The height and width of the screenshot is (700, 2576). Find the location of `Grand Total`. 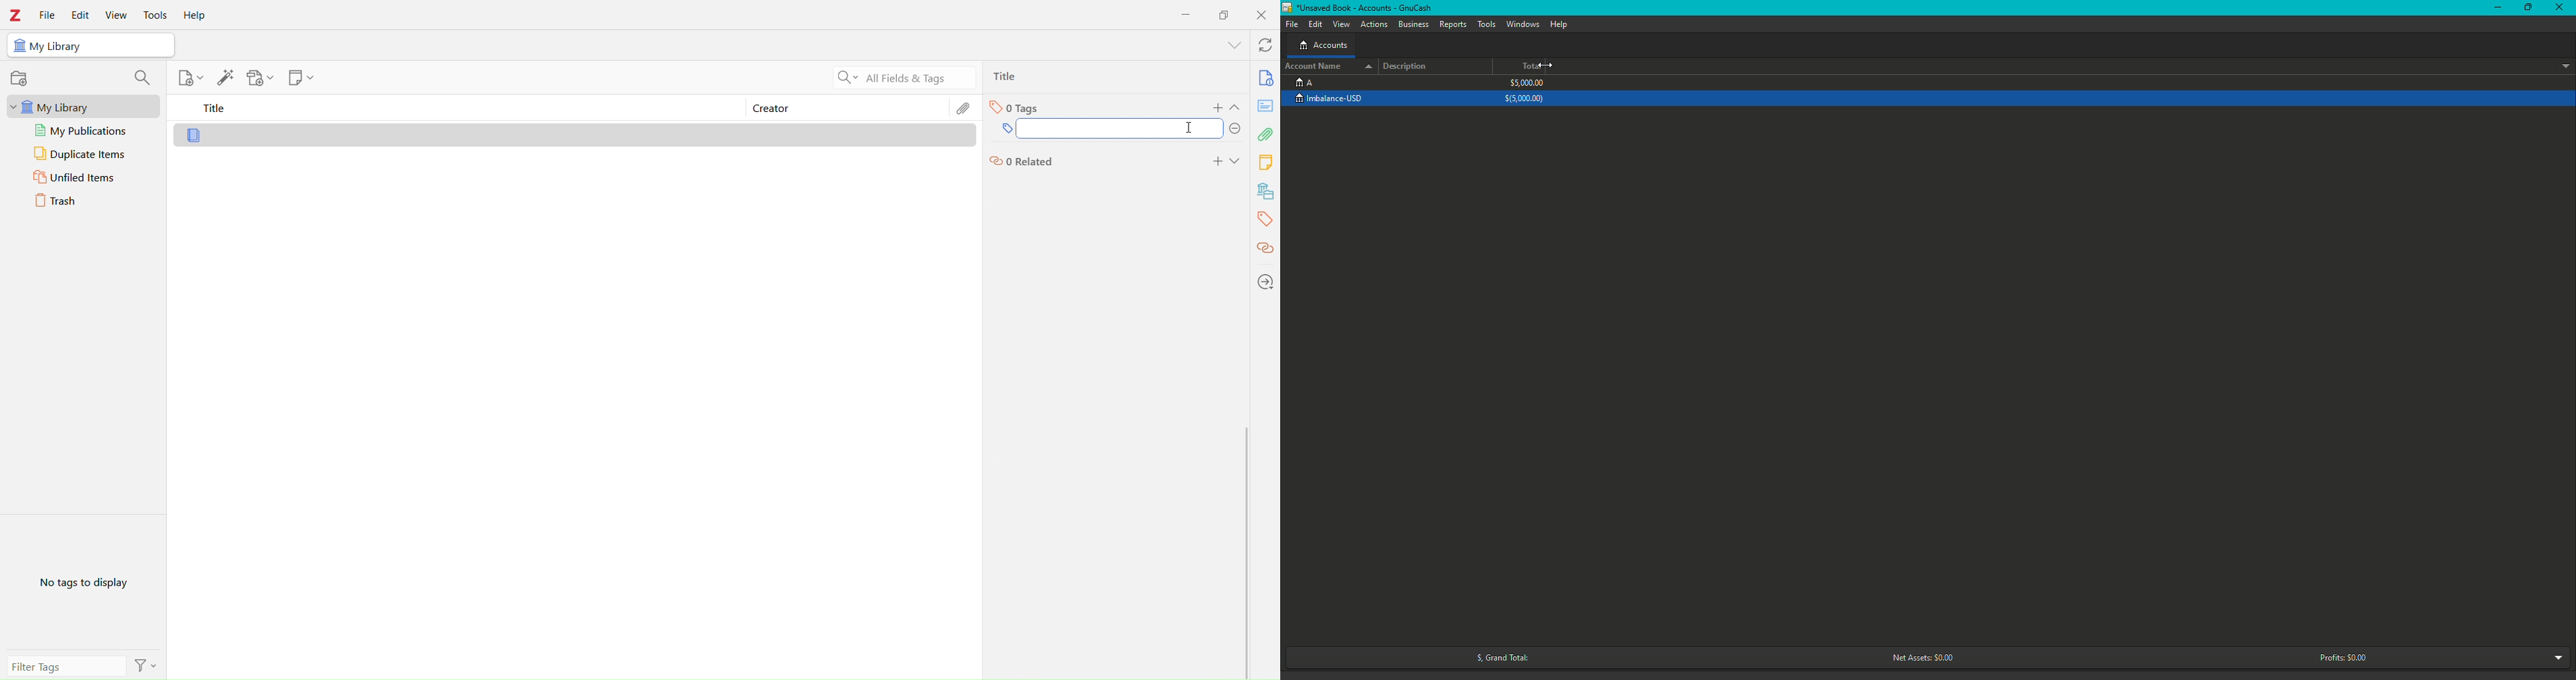

Grand Total is located at coordinates (1498, 658).